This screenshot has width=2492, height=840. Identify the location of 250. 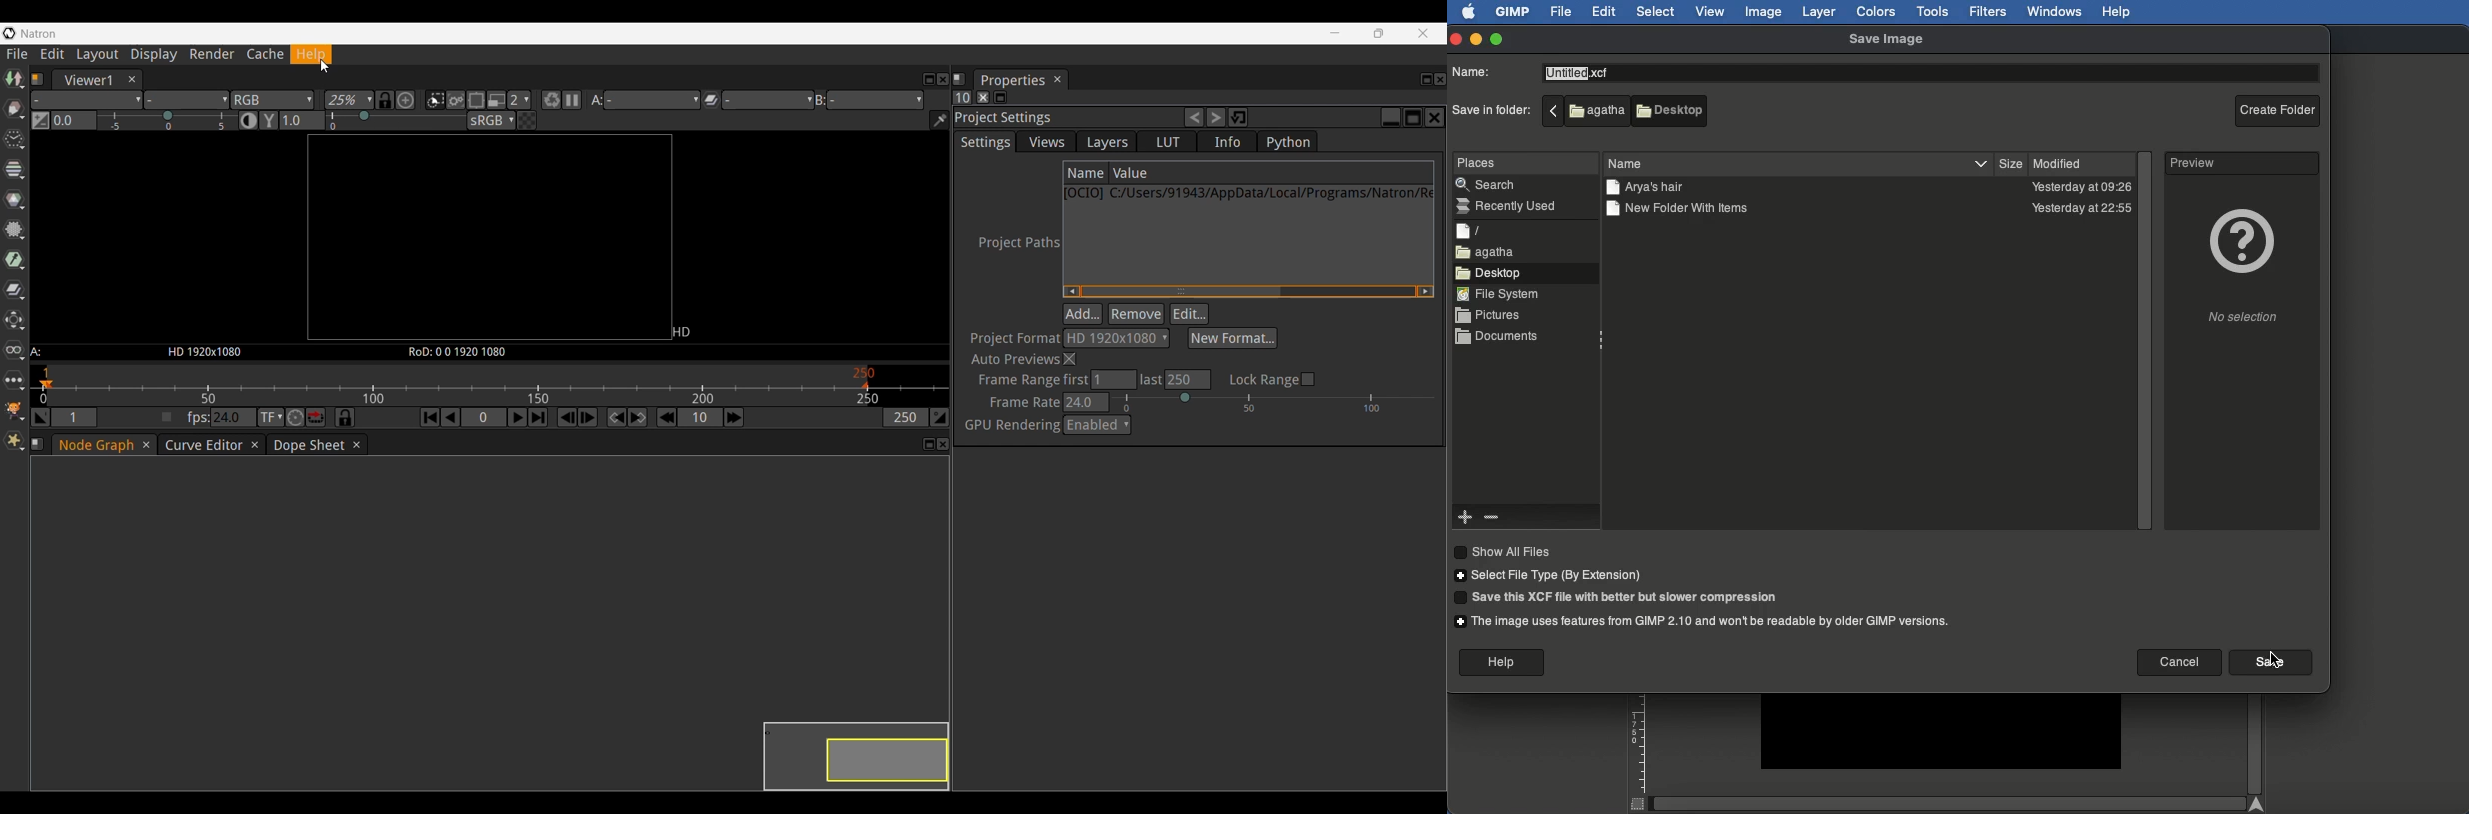
(905, 418).